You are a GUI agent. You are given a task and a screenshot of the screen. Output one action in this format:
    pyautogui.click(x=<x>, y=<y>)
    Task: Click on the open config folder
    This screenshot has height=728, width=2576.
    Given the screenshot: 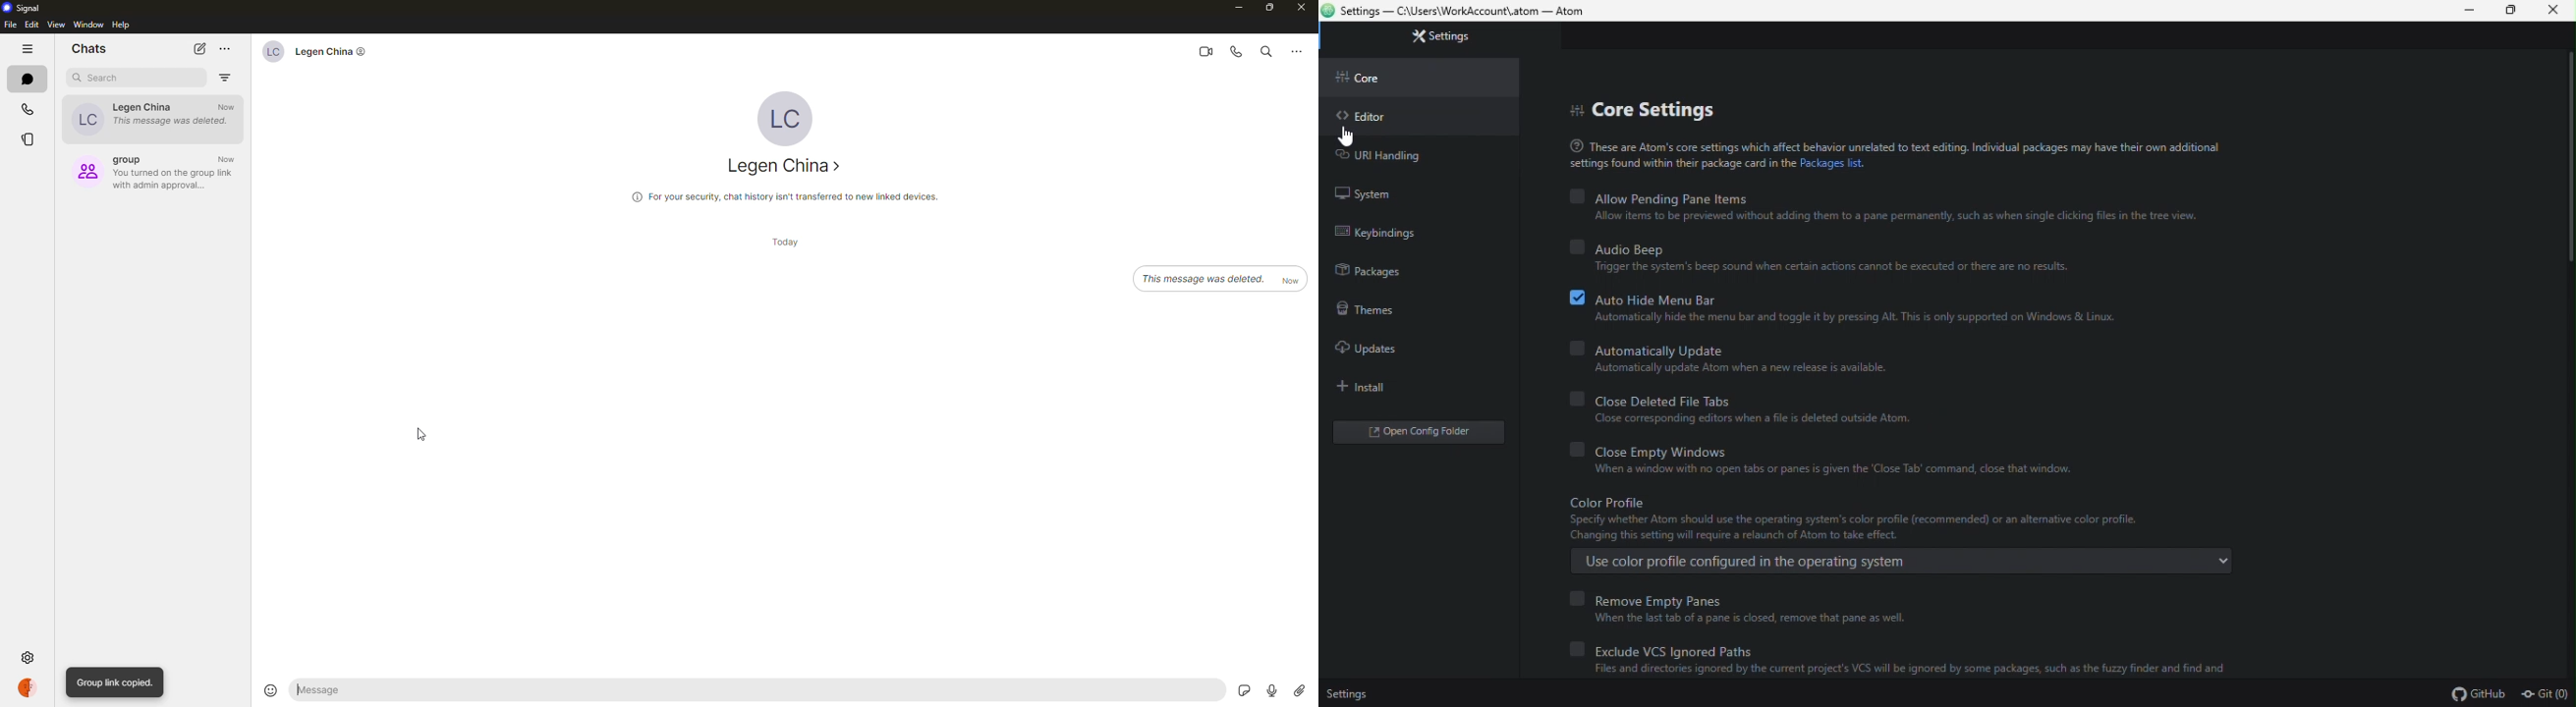 What is the action you would take?
    pyautogui.click(x=1424, y=434)
    